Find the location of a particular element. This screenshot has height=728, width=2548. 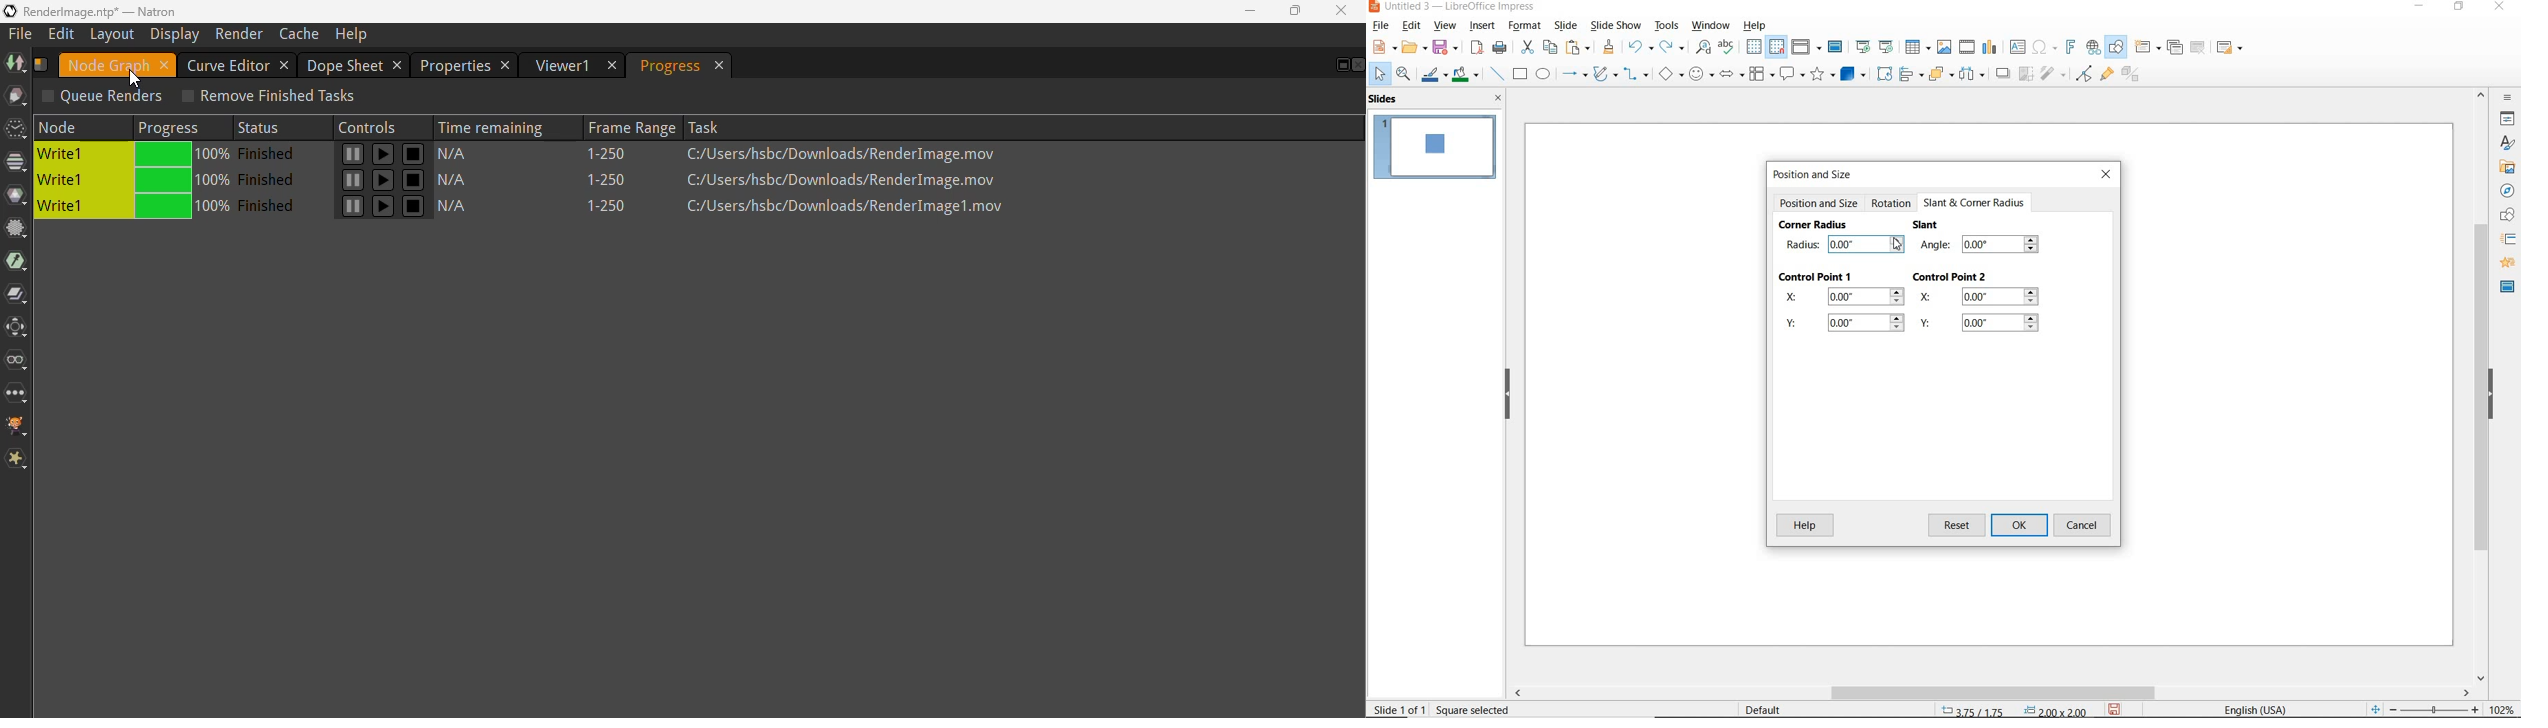

table is located at coordinates (1917, 47).